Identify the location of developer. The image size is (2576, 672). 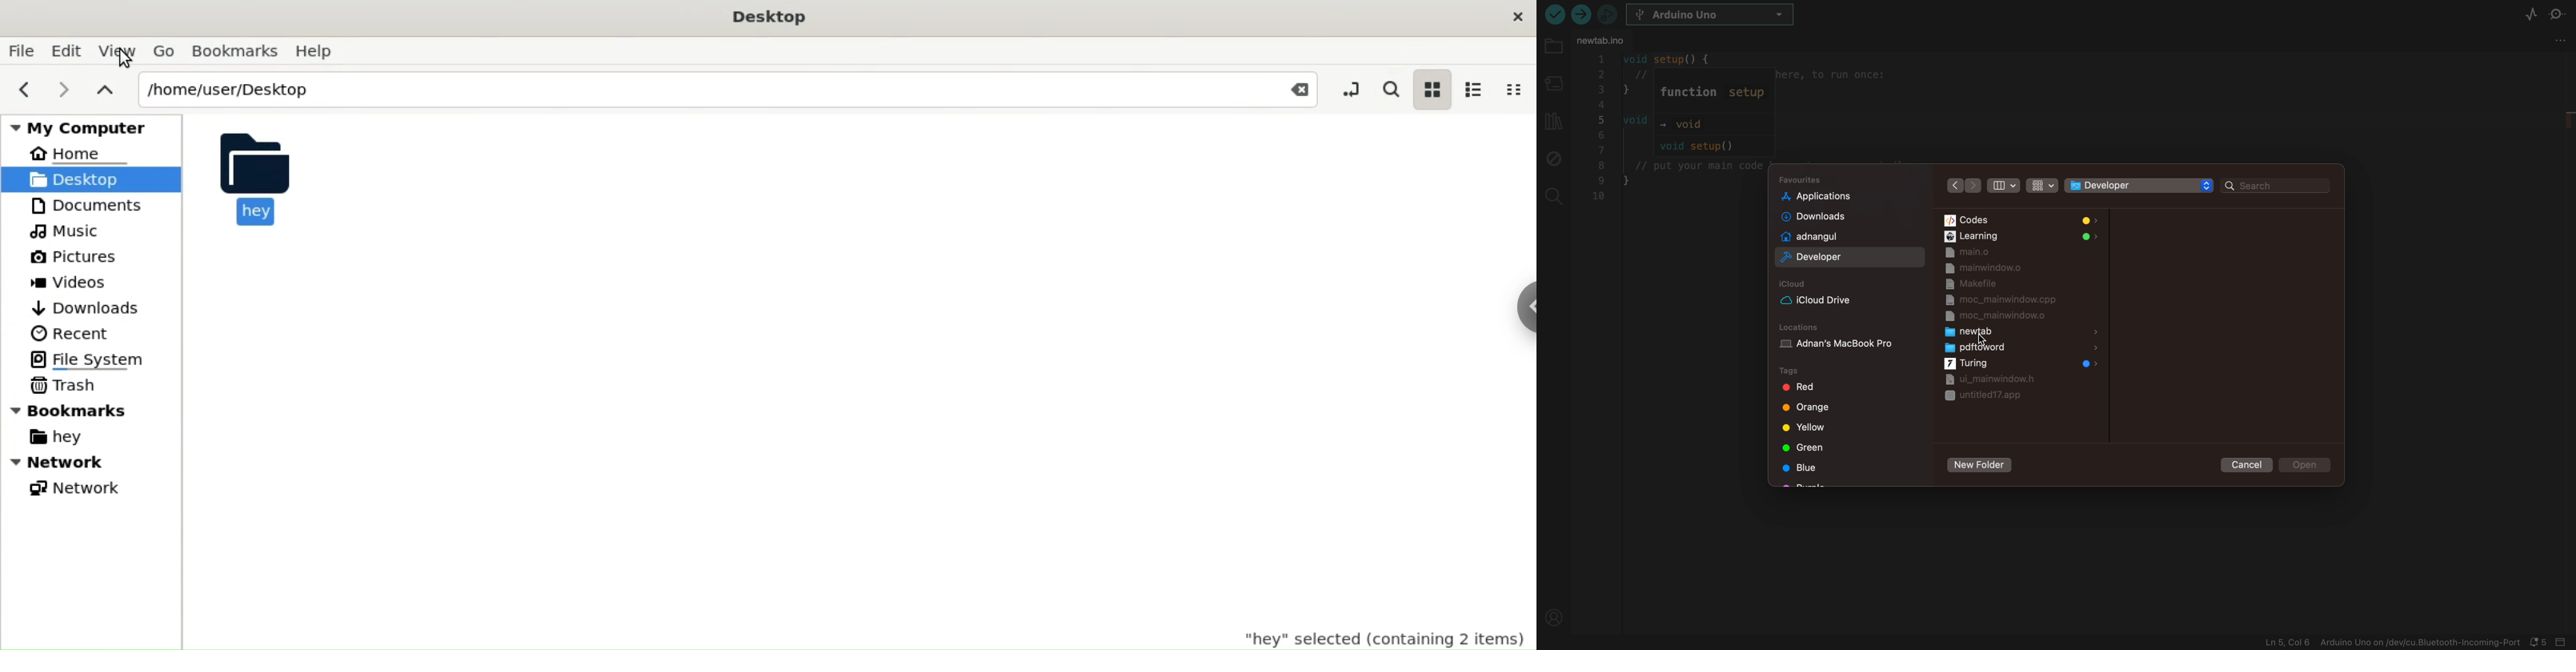
(1836, 259).